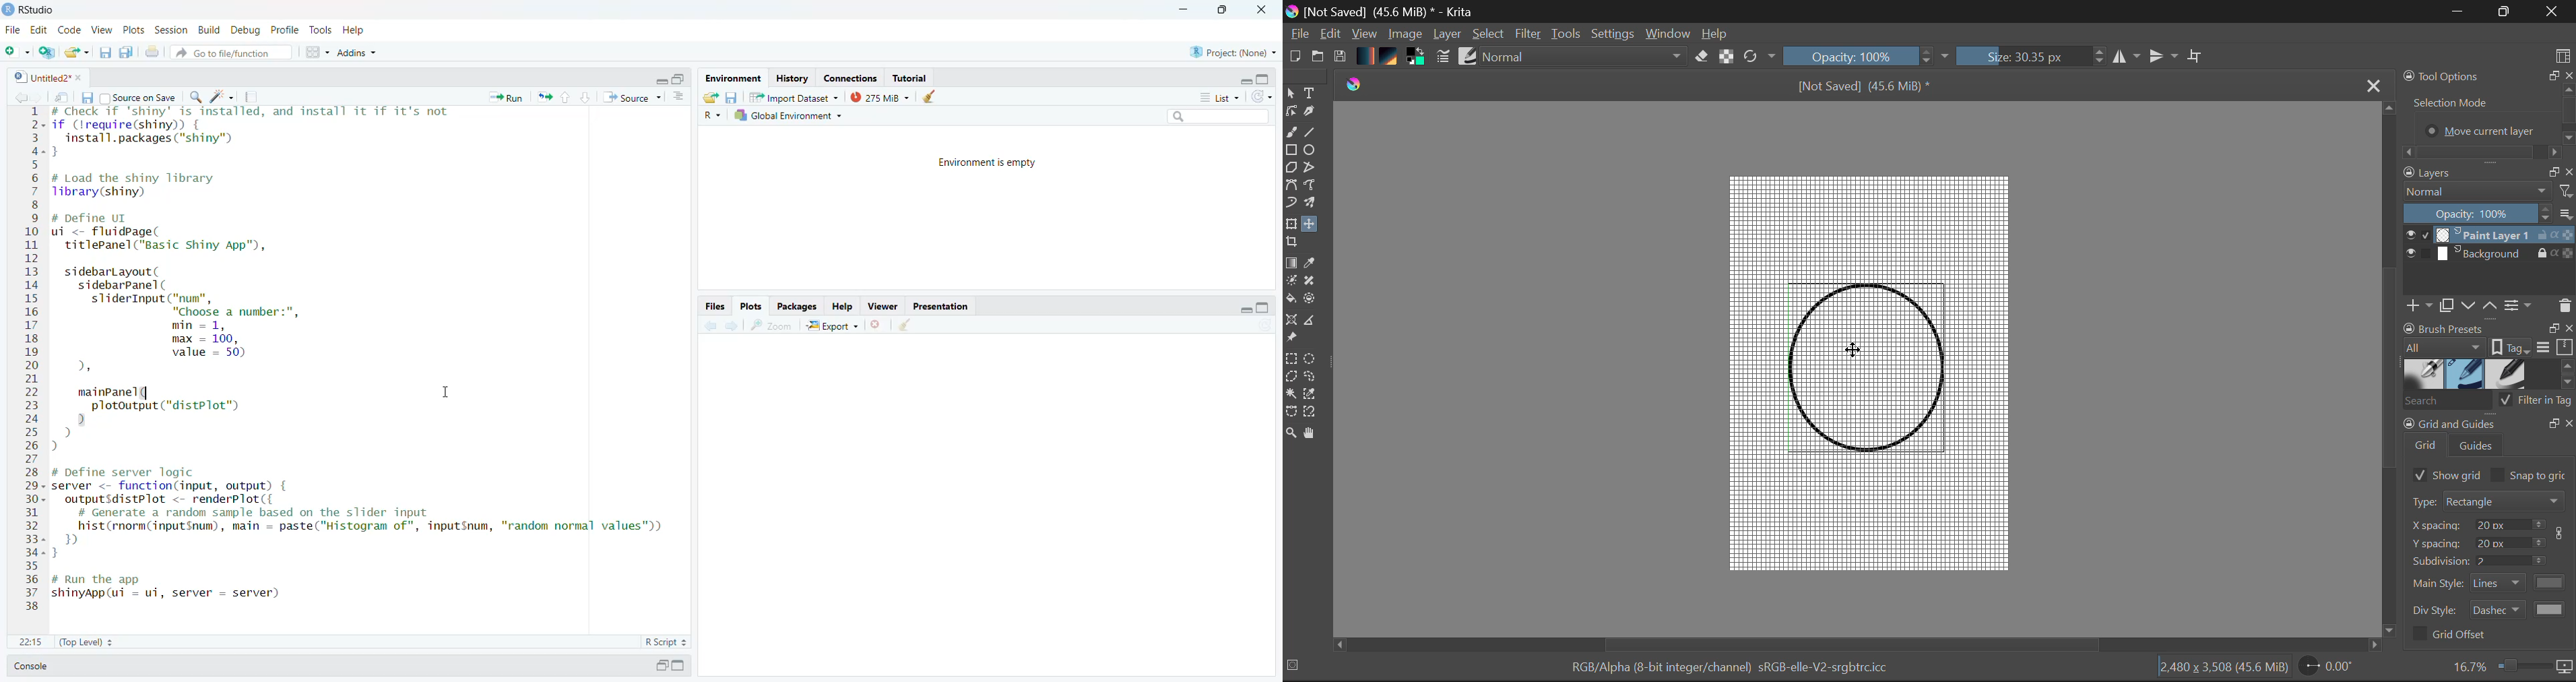 This screenshot has width=2576, height=700. What do you see at coordinates (1263, 96) in the screenshot?
I see `refresh` at bounding box center [1263, 96].